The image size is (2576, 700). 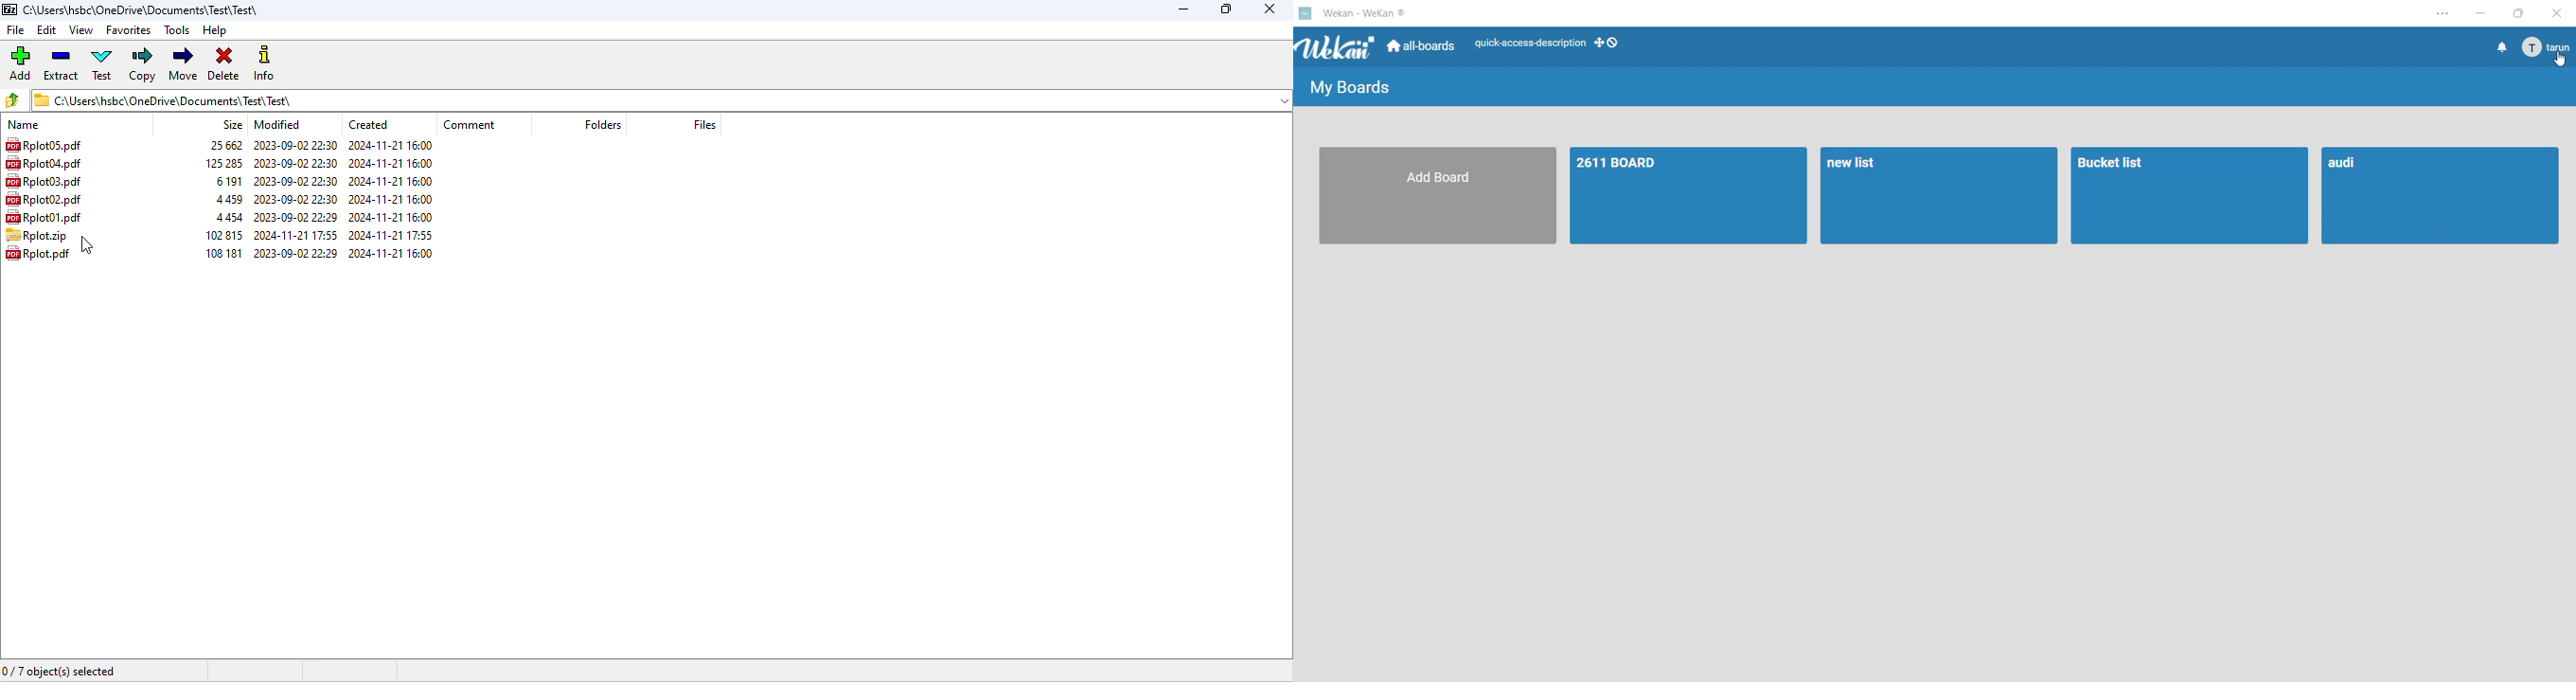 I want to click on folders, so click(x=603, y=124).